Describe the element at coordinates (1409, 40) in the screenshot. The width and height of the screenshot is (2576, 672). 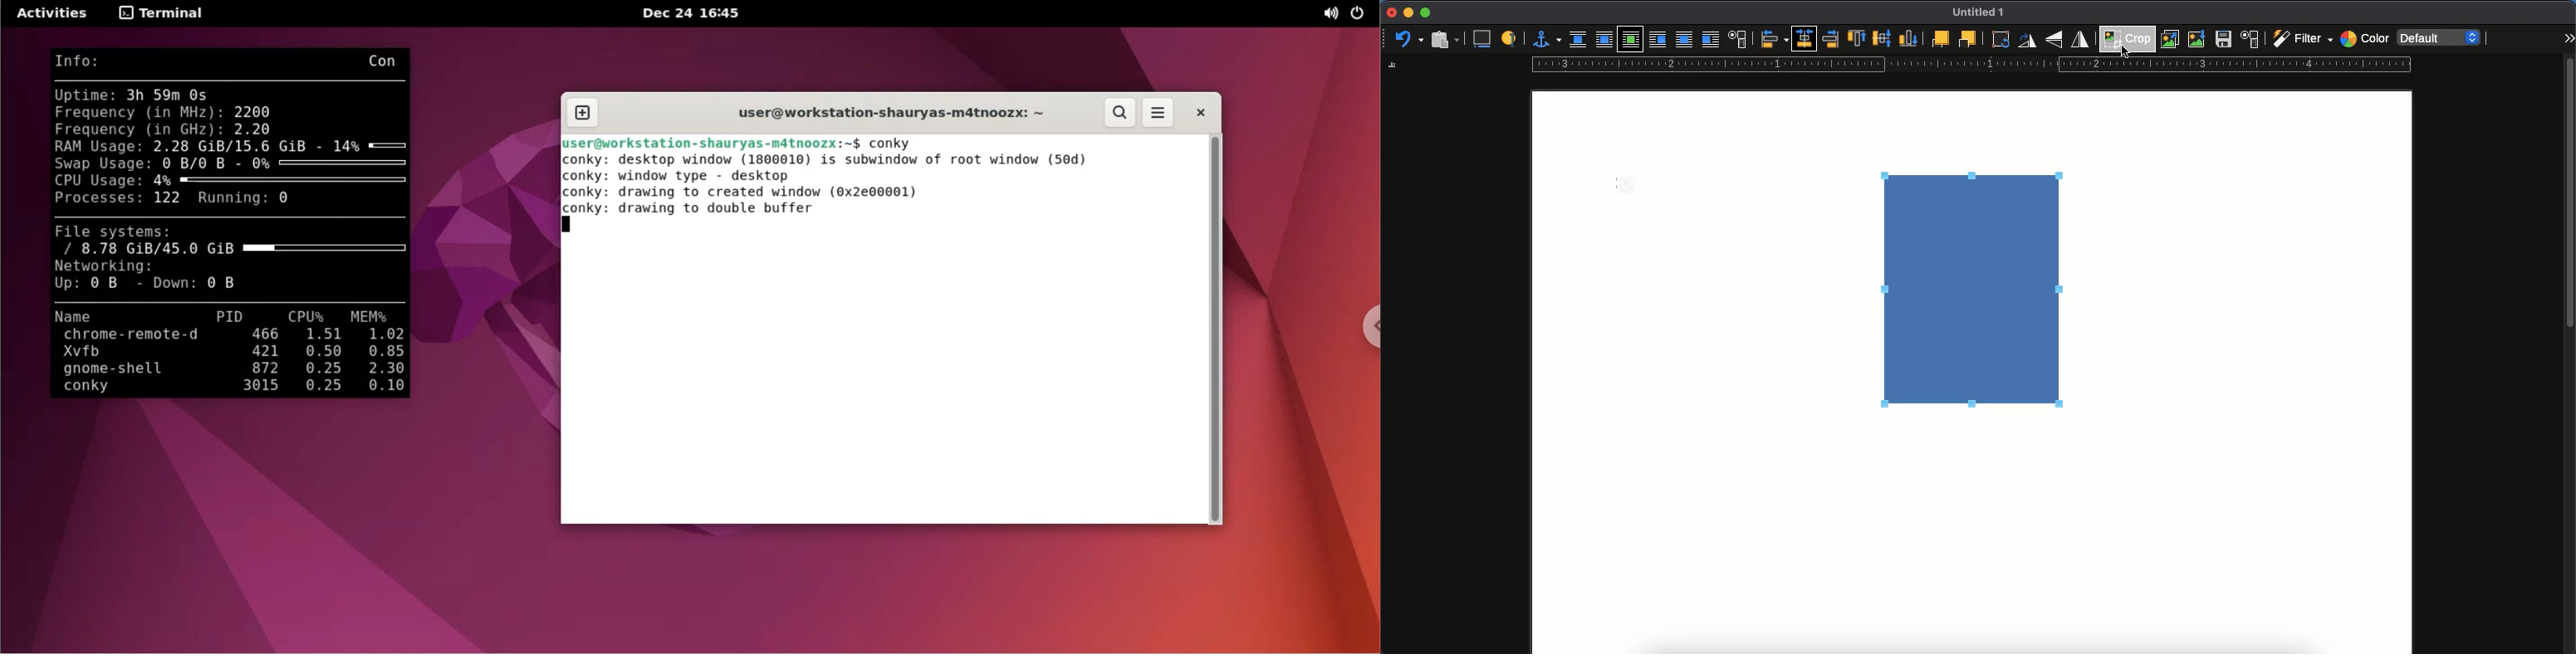
I see `undo` at that location.